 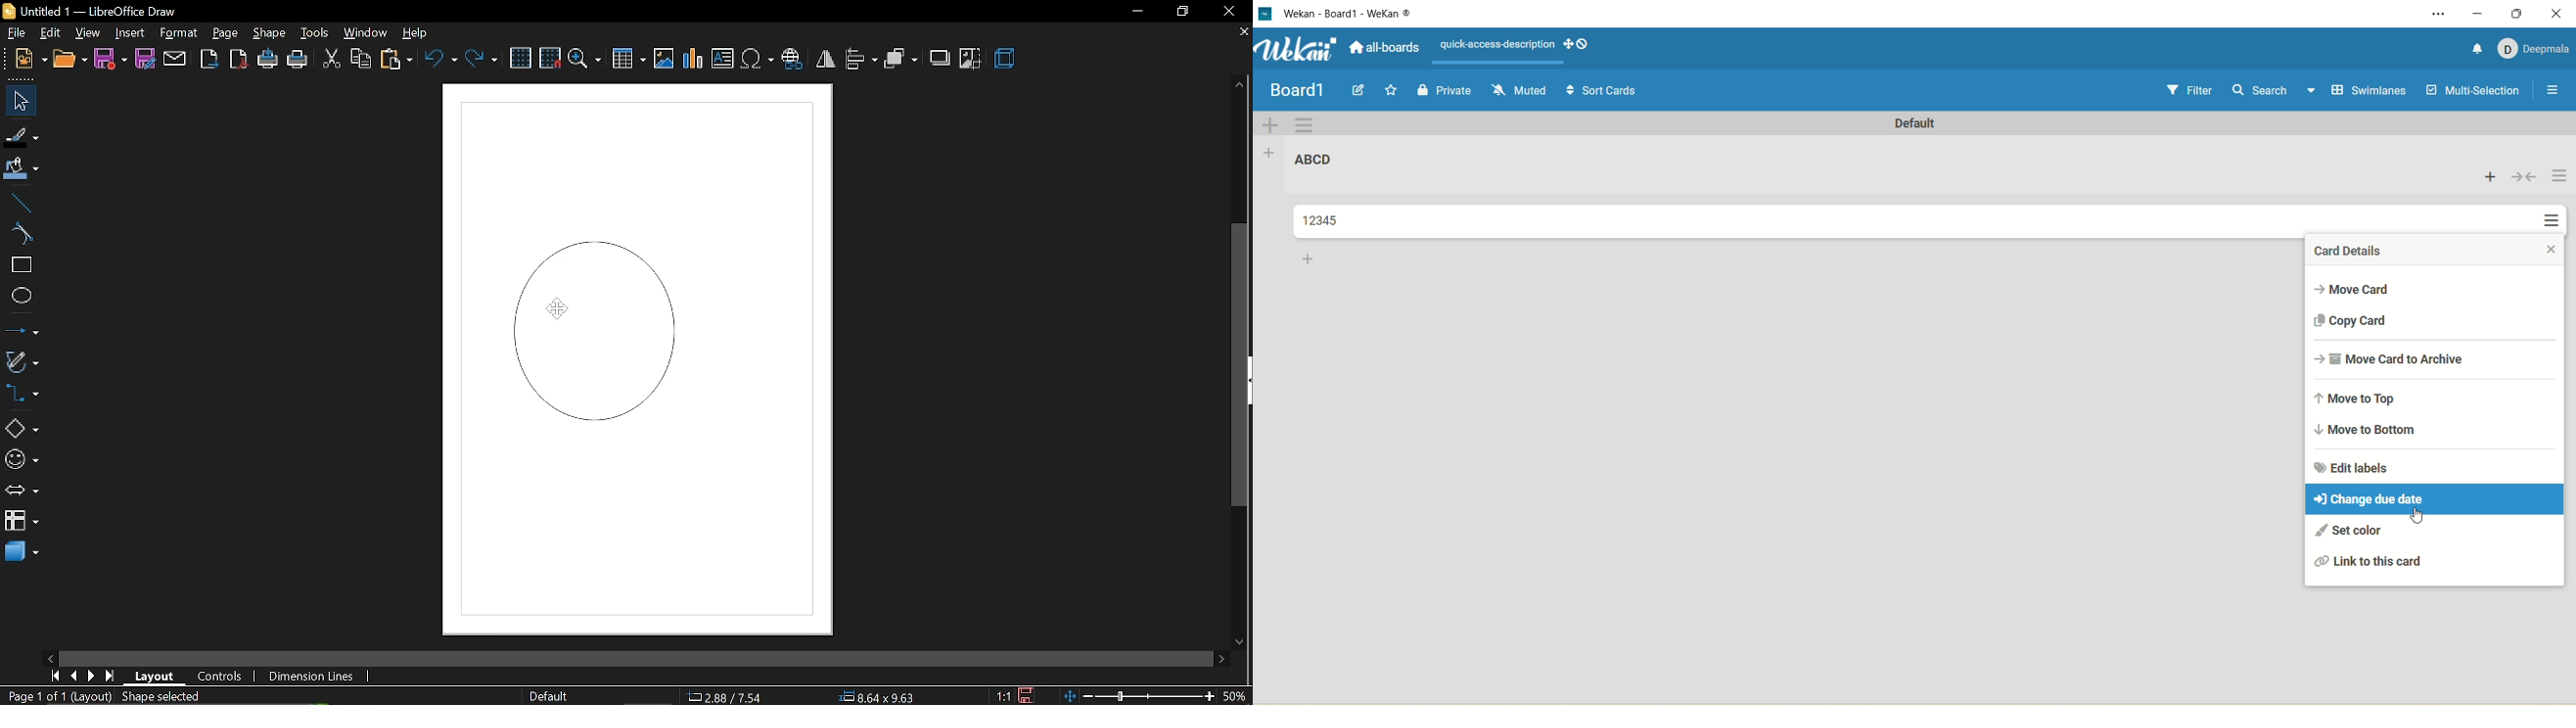 I want to click on edit labels, so click(x=2353, y=467).